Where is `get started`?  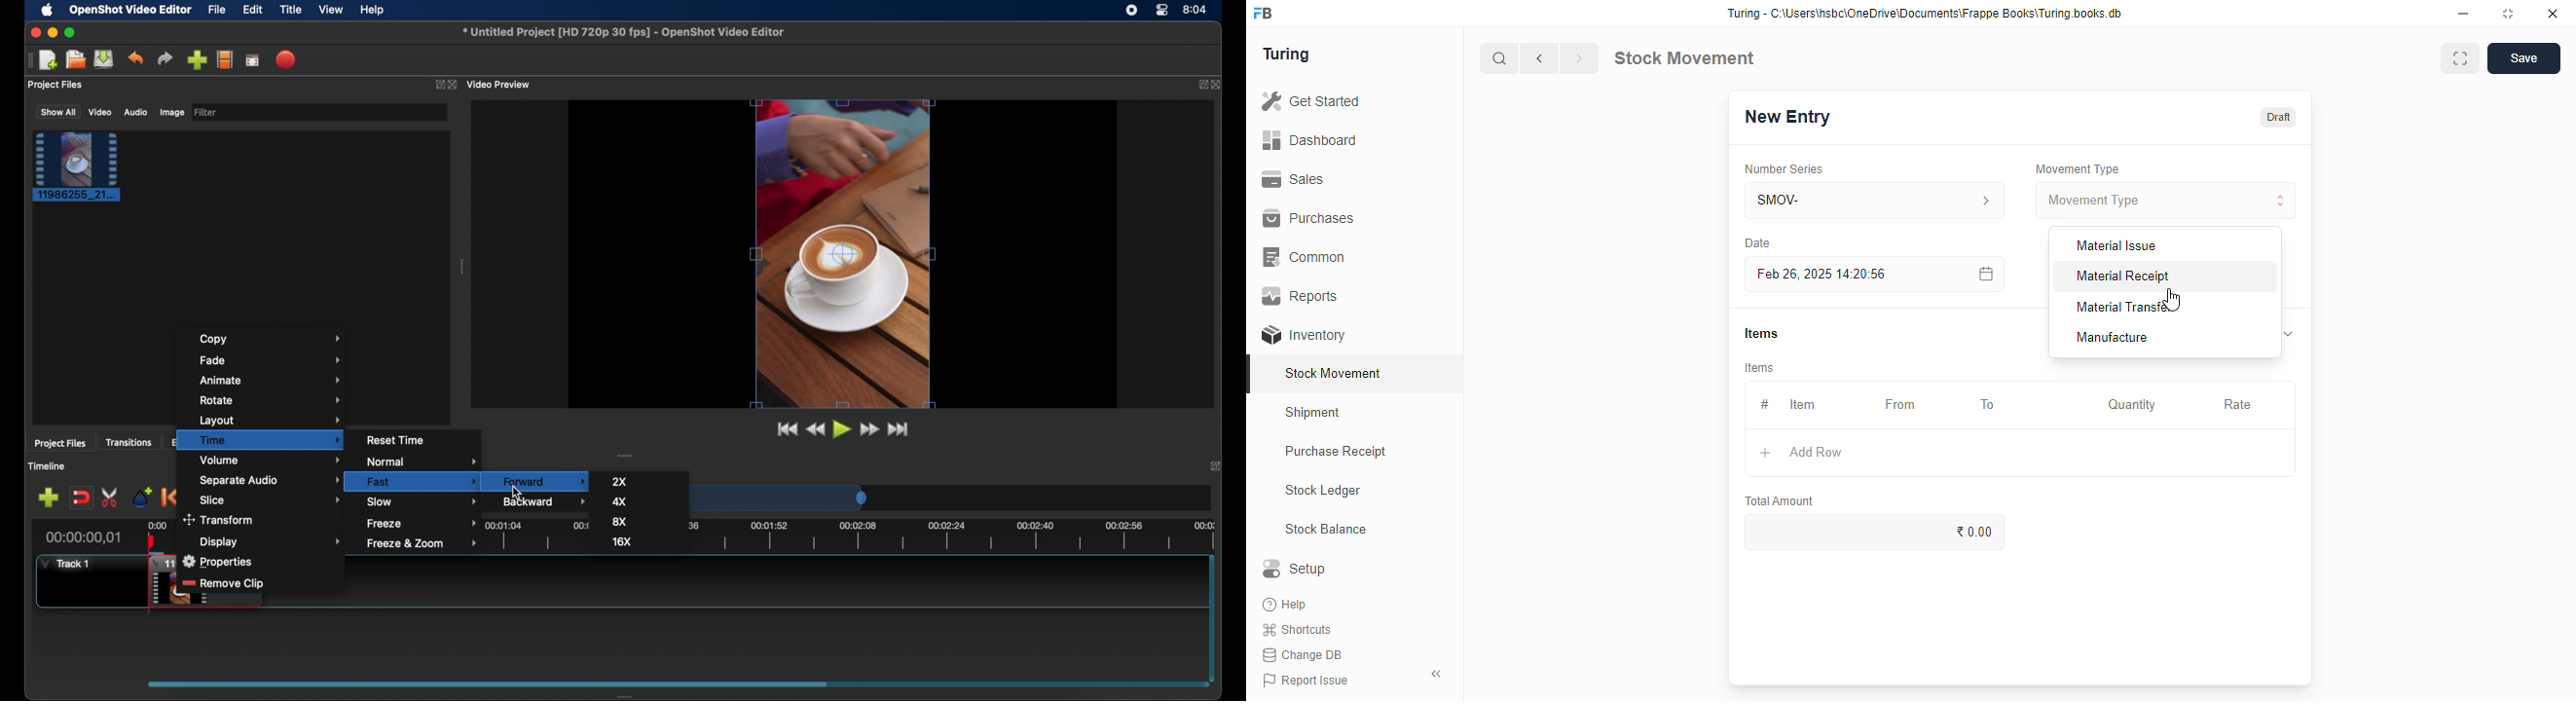 get started is located at coordinates (1312, 101).